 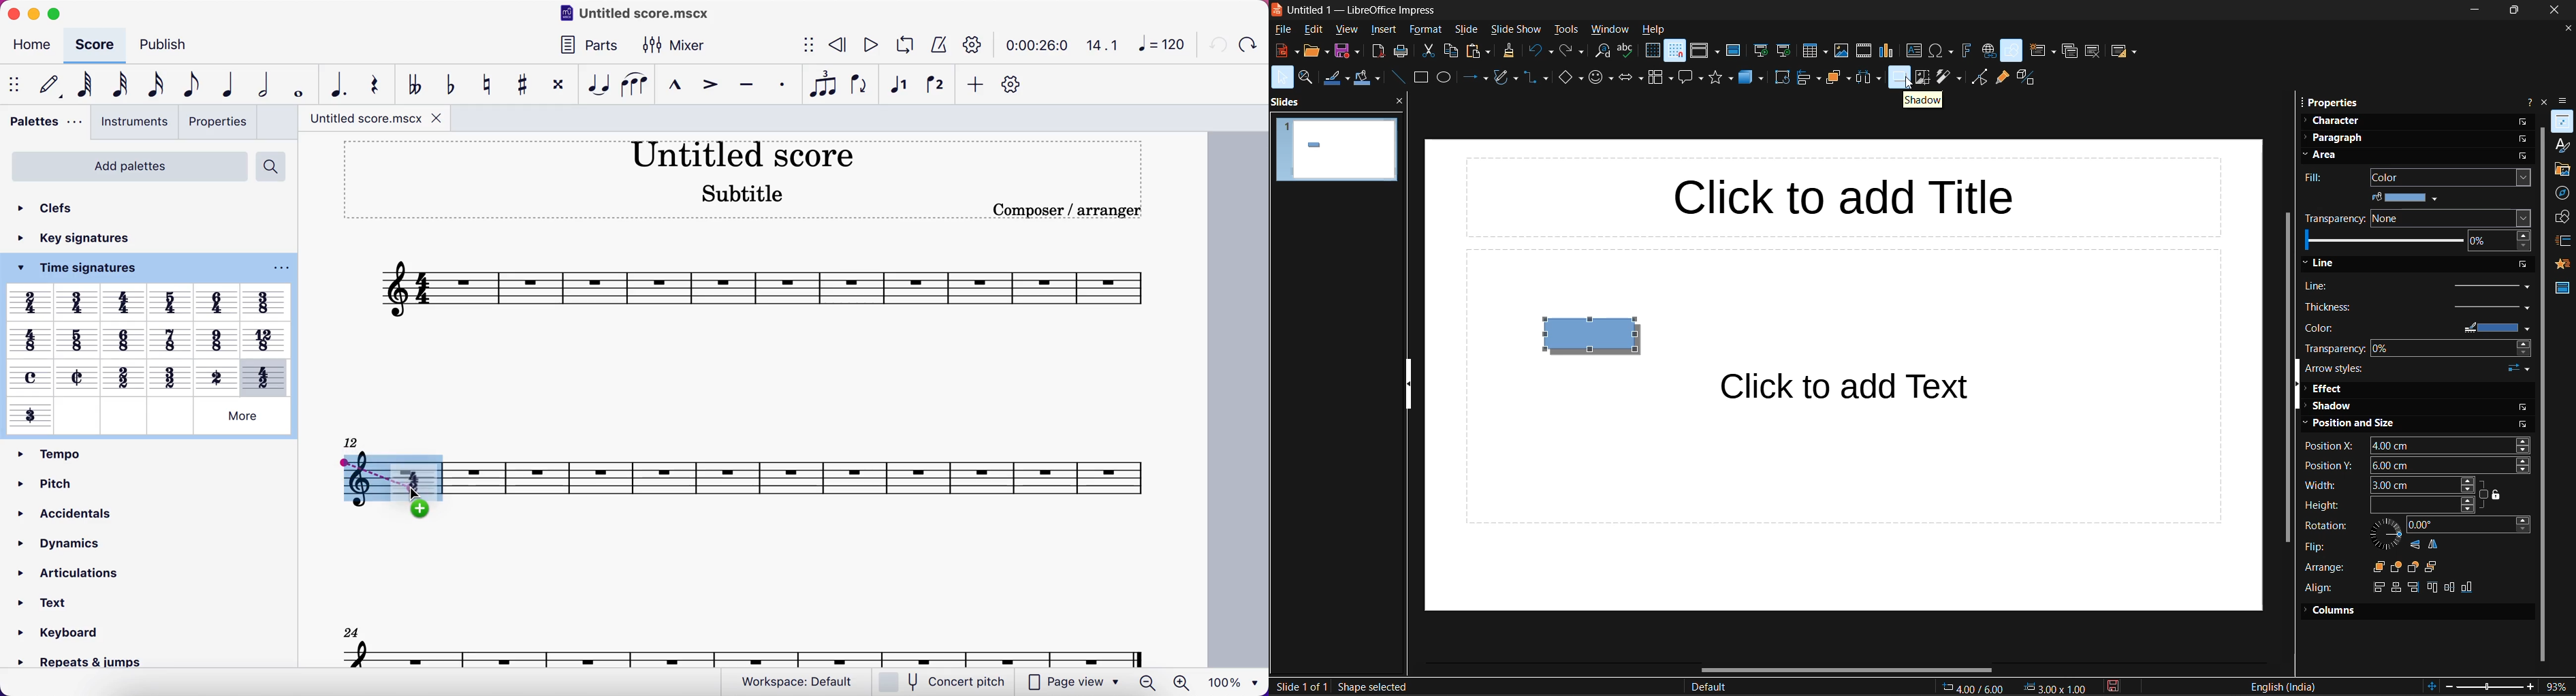 I want to click on position y, so click(x=2417, y=465).